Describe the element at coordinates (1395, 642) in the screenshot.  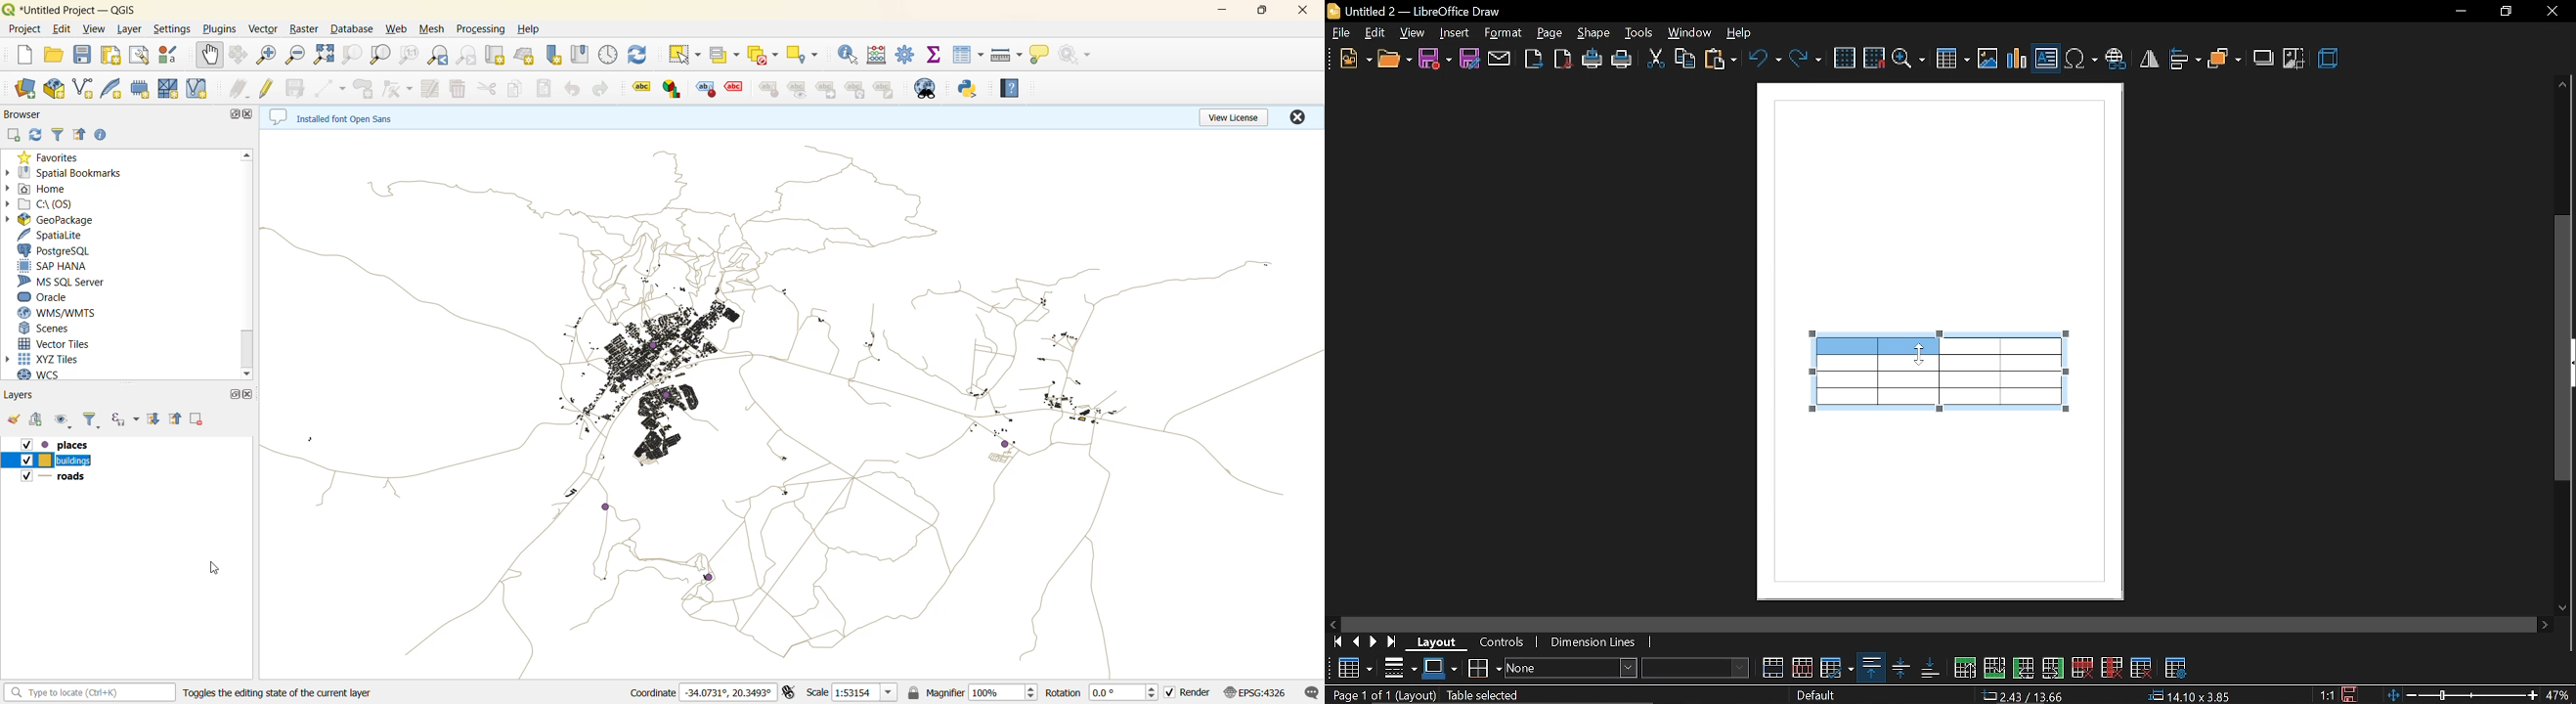
I see `go to last page` at that location.